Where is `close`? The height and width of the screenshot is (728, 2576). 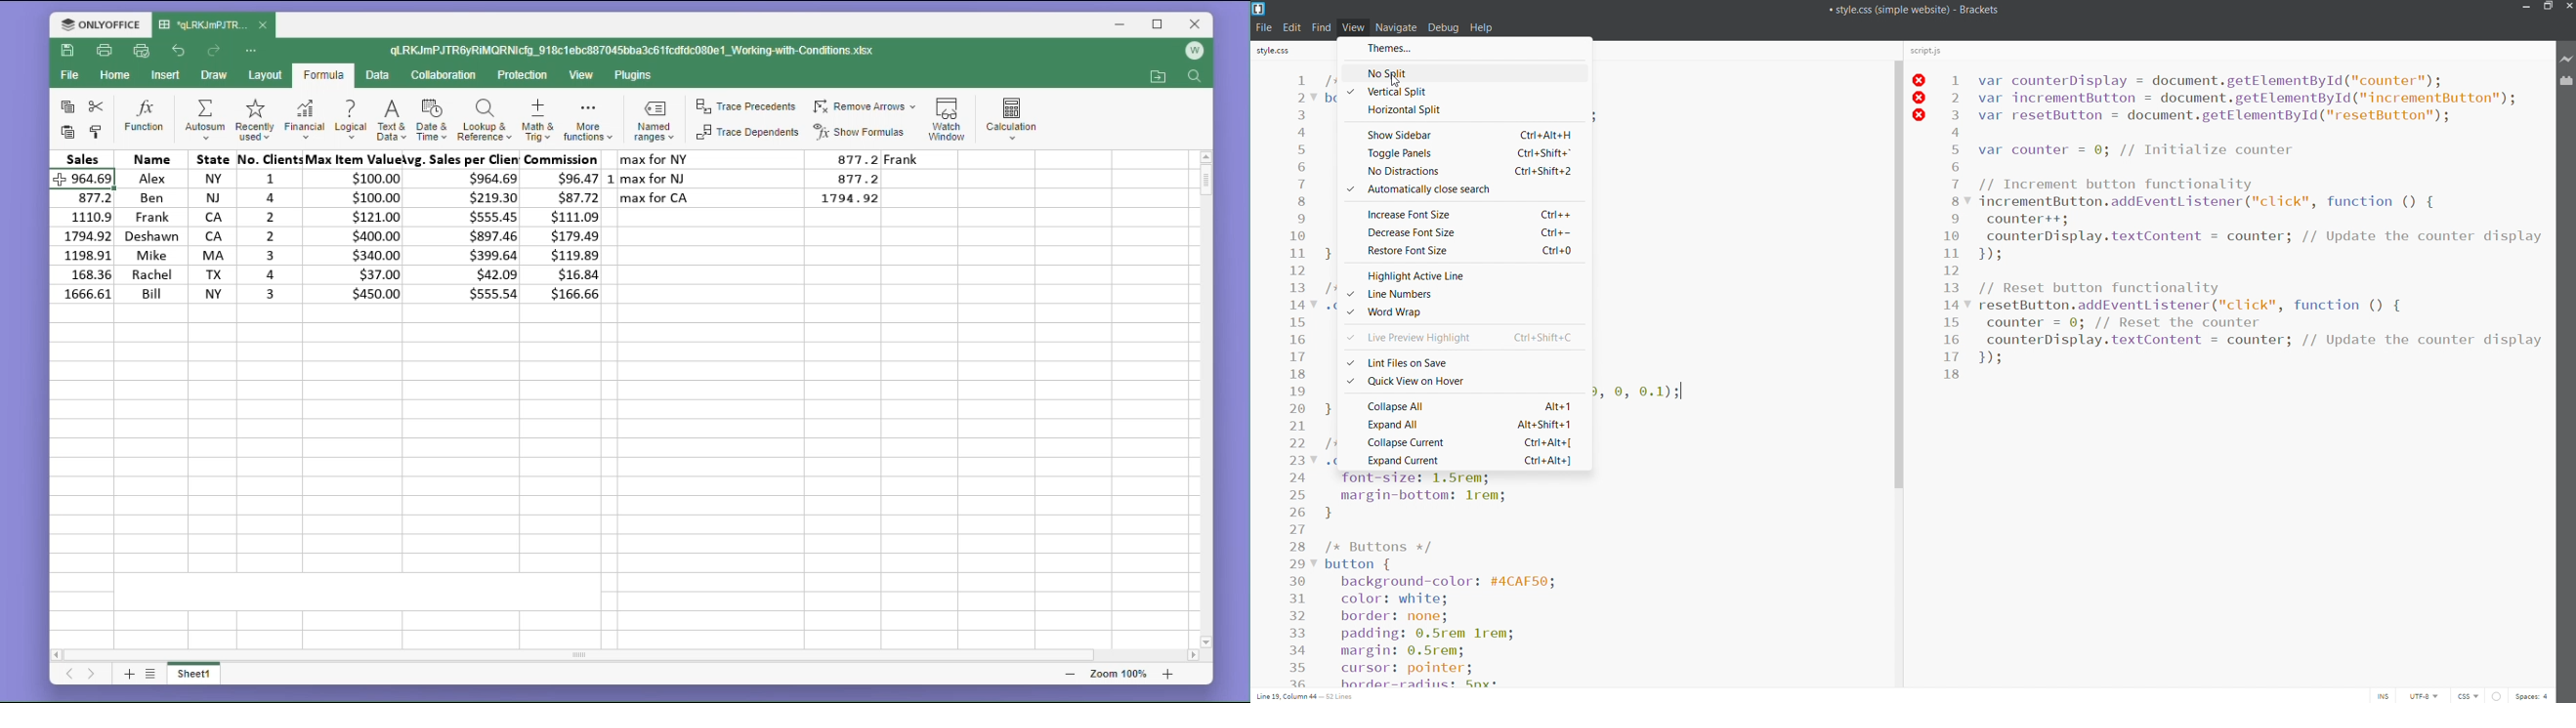 close is located at coordinates (2569, 6).